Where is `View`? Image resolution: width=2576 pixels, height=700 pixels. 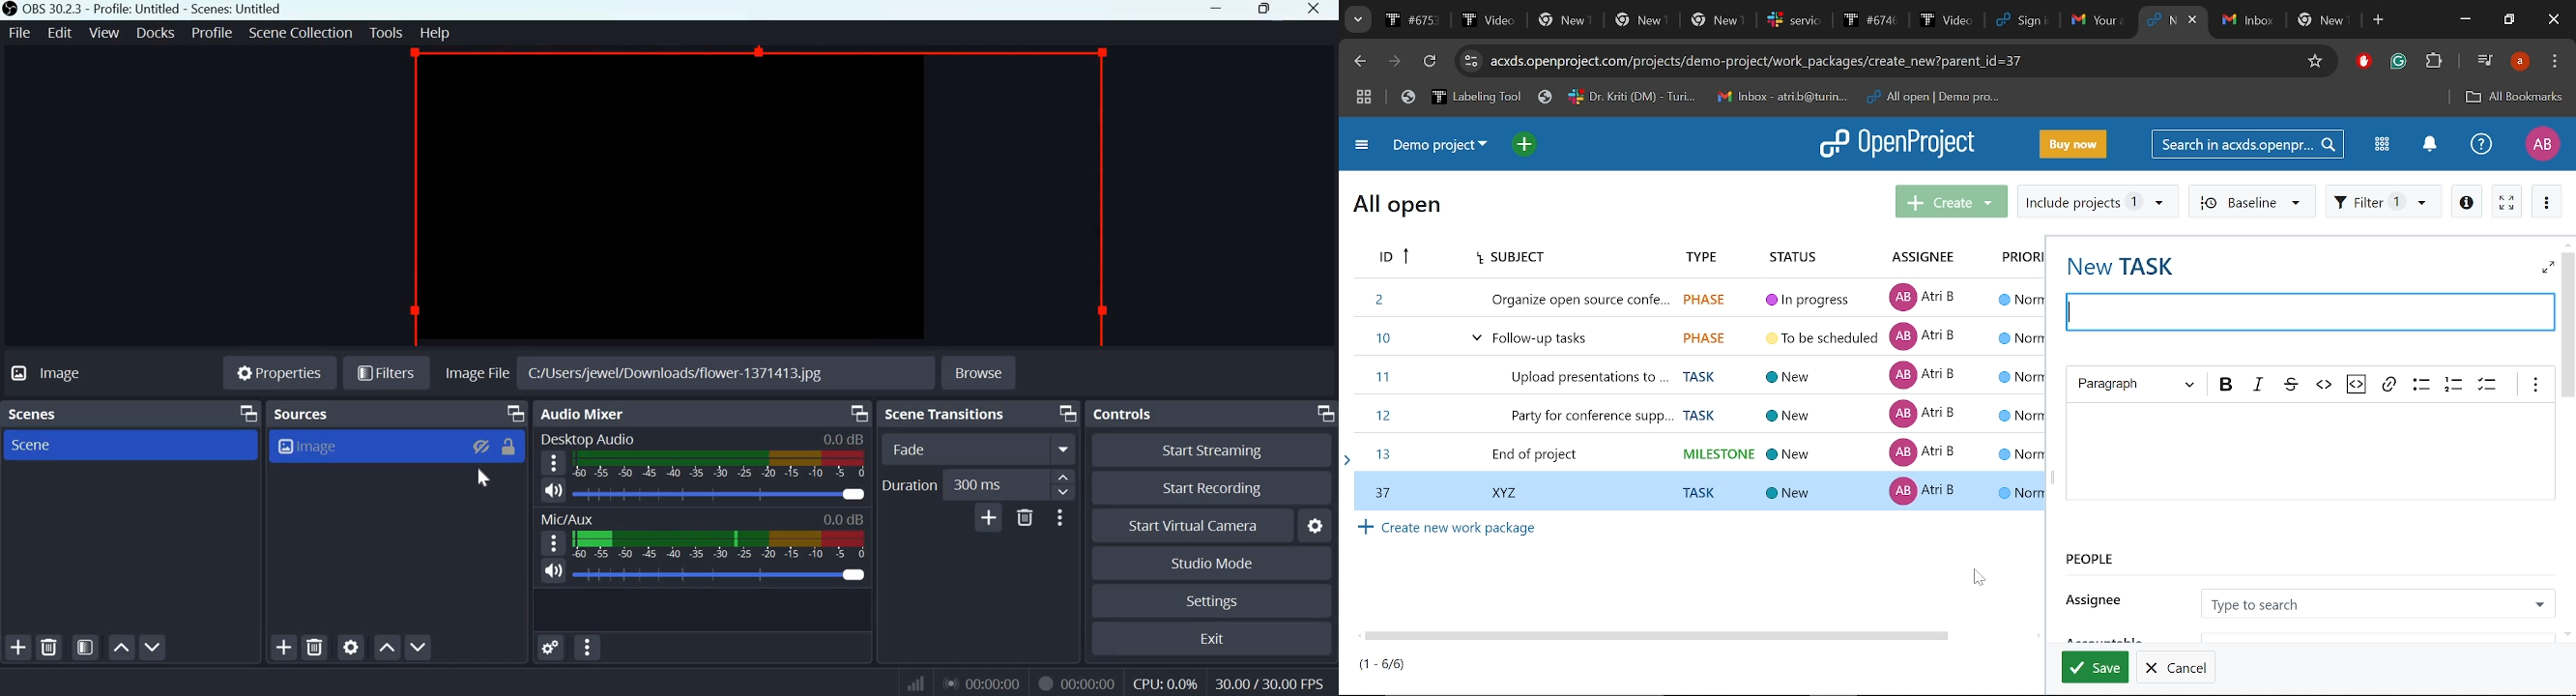
View is located at coordinates (105, 31).